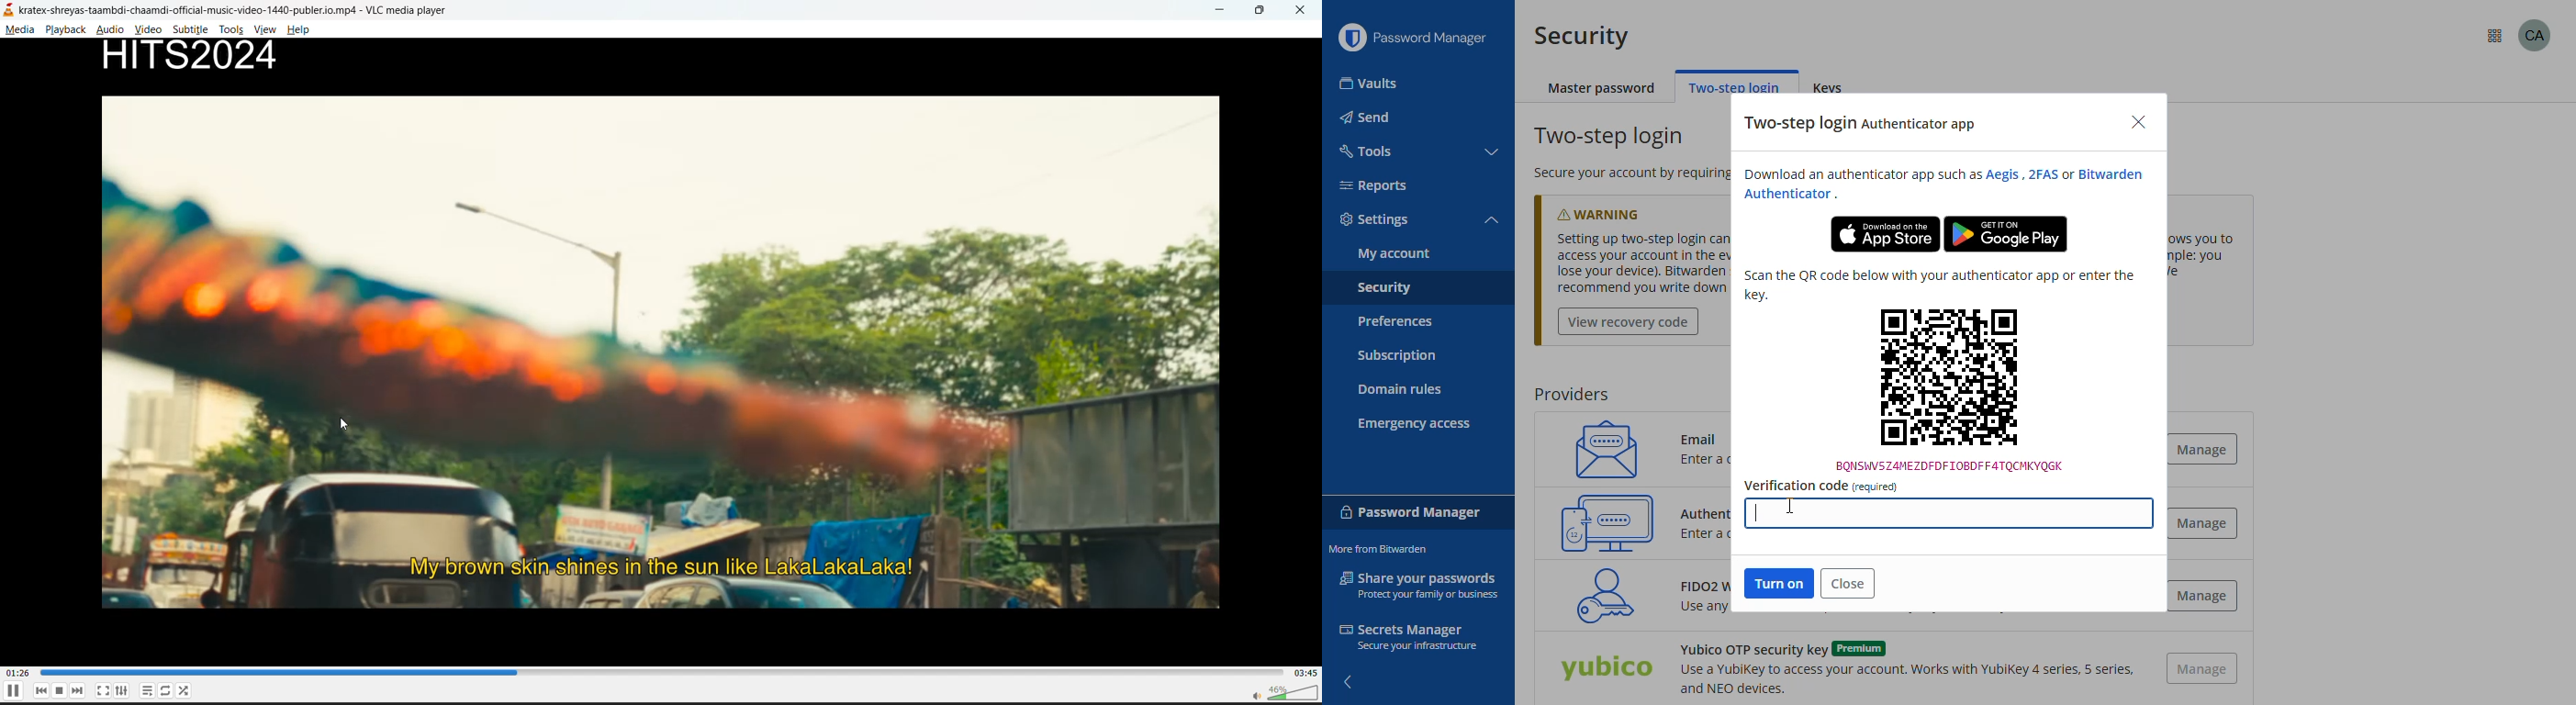 This screenshot has height=728, width=2576. I want to click on image, so click(670, 315).